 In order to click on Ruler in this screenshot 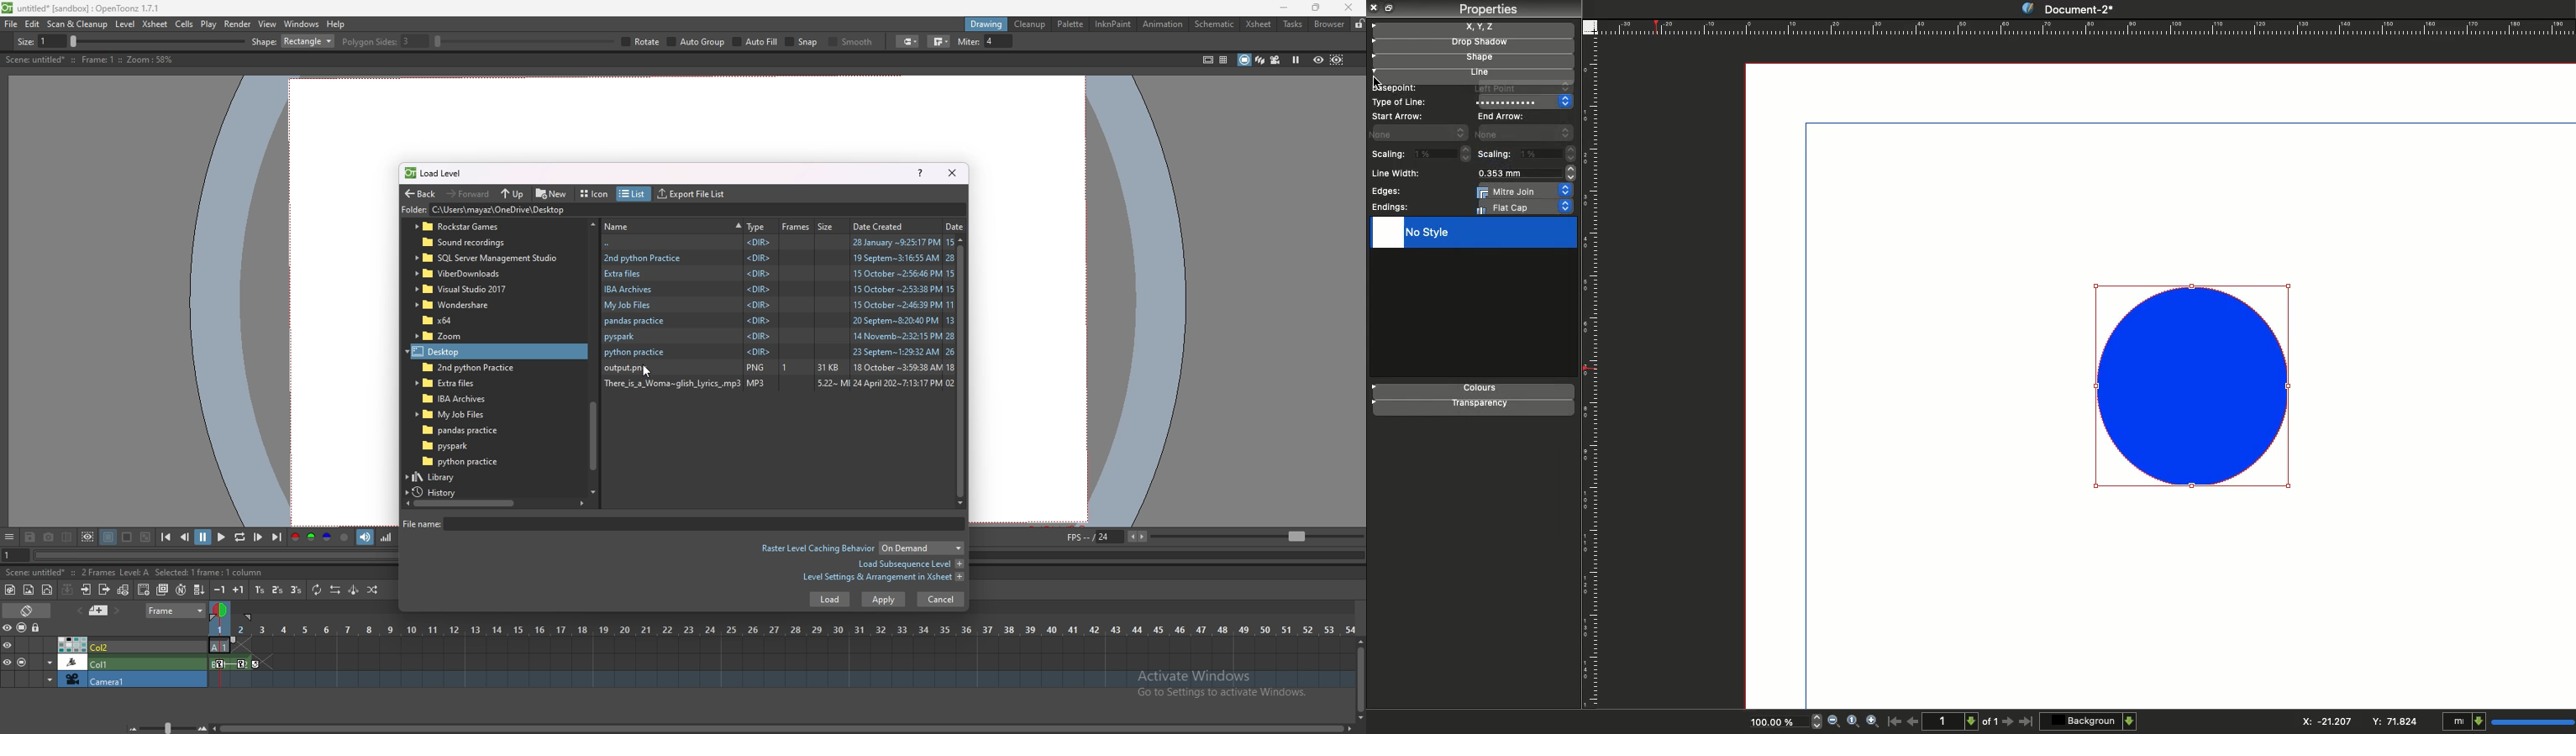, I will do `click(1593, 374)`.